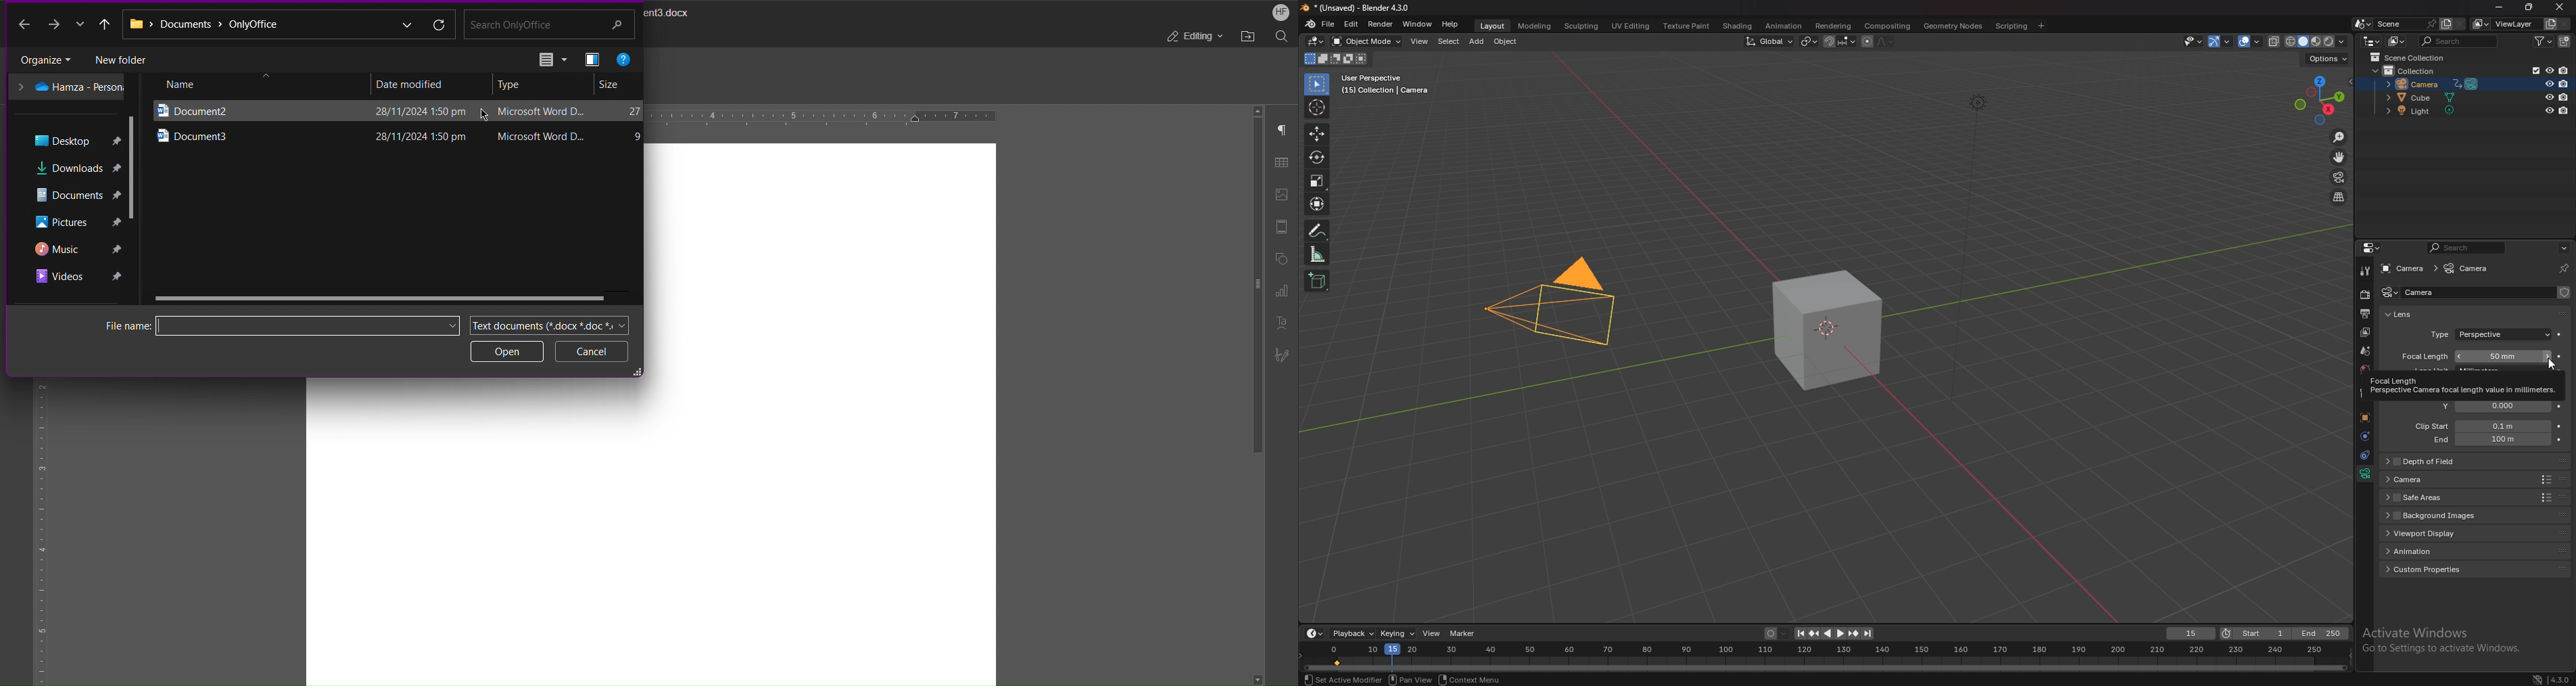 The width and height of the screenshot is (2576, 700). Describe the element at coordinates (2191, 634) in the screenshot. I see `current frame` at that location.